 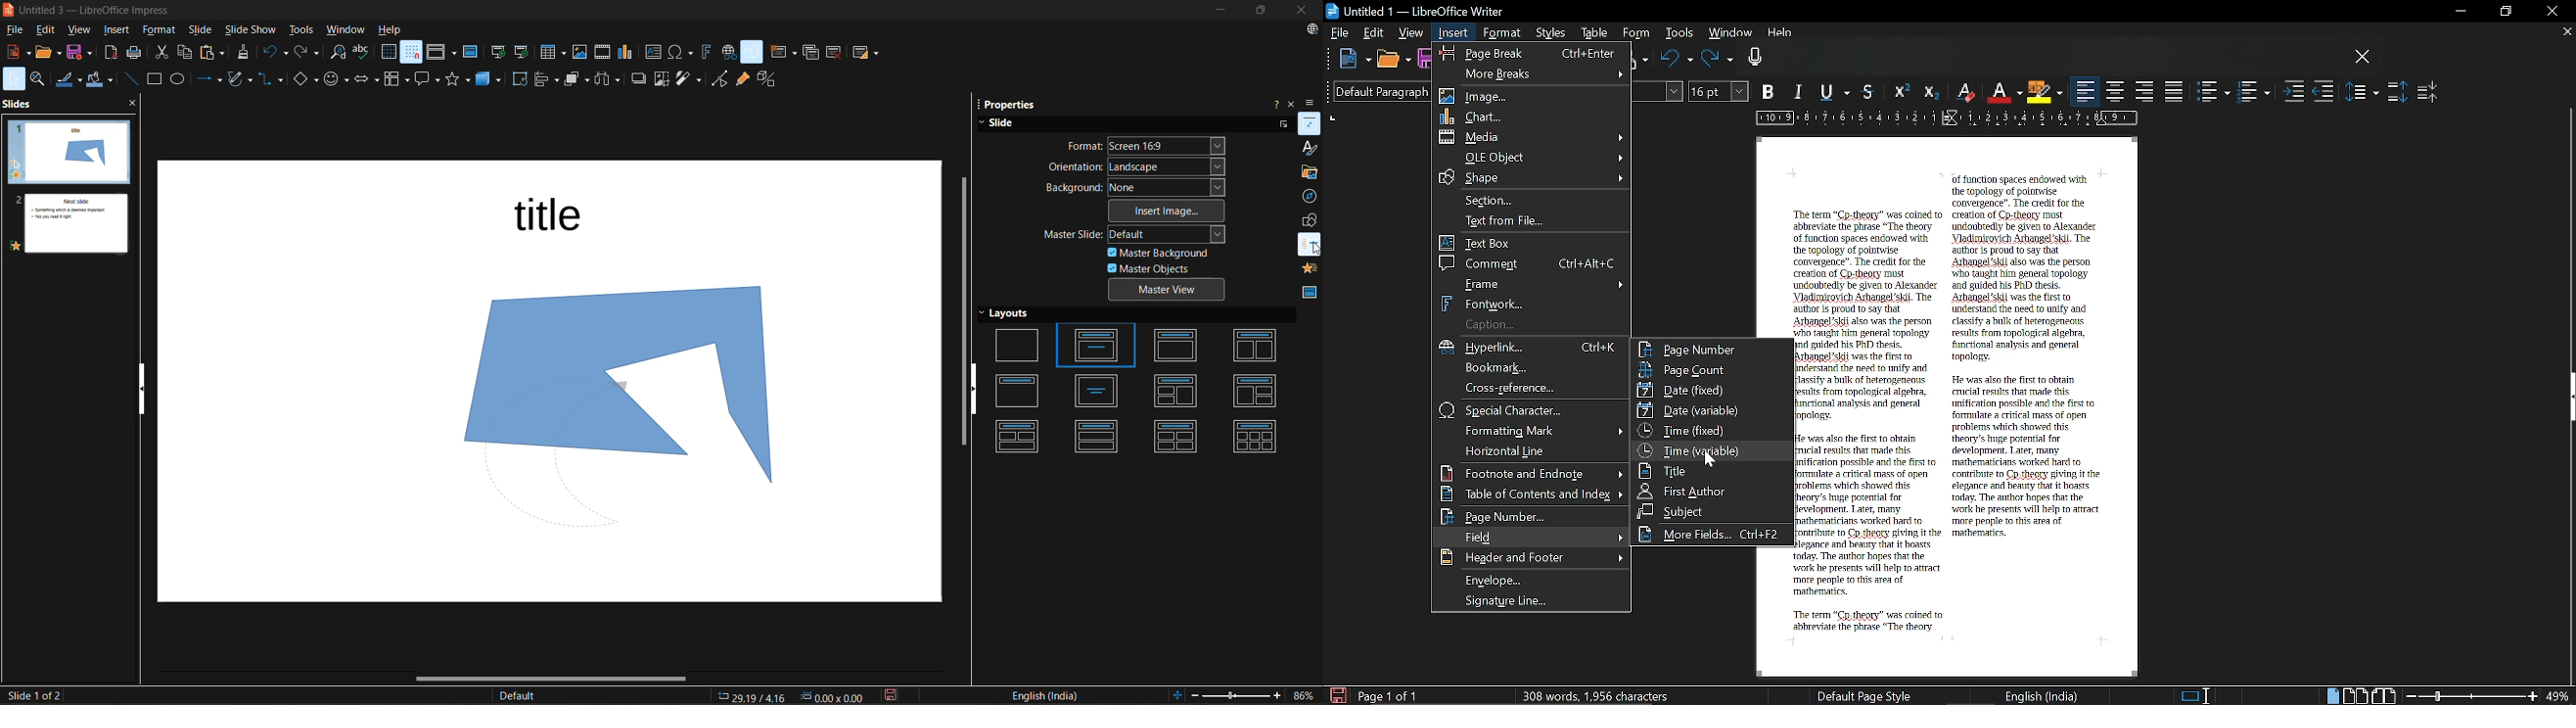 What do you see at coordinates (1535, 348) in the screenshot?
I see `Hyperlink` at bounding box center [1535, 348].